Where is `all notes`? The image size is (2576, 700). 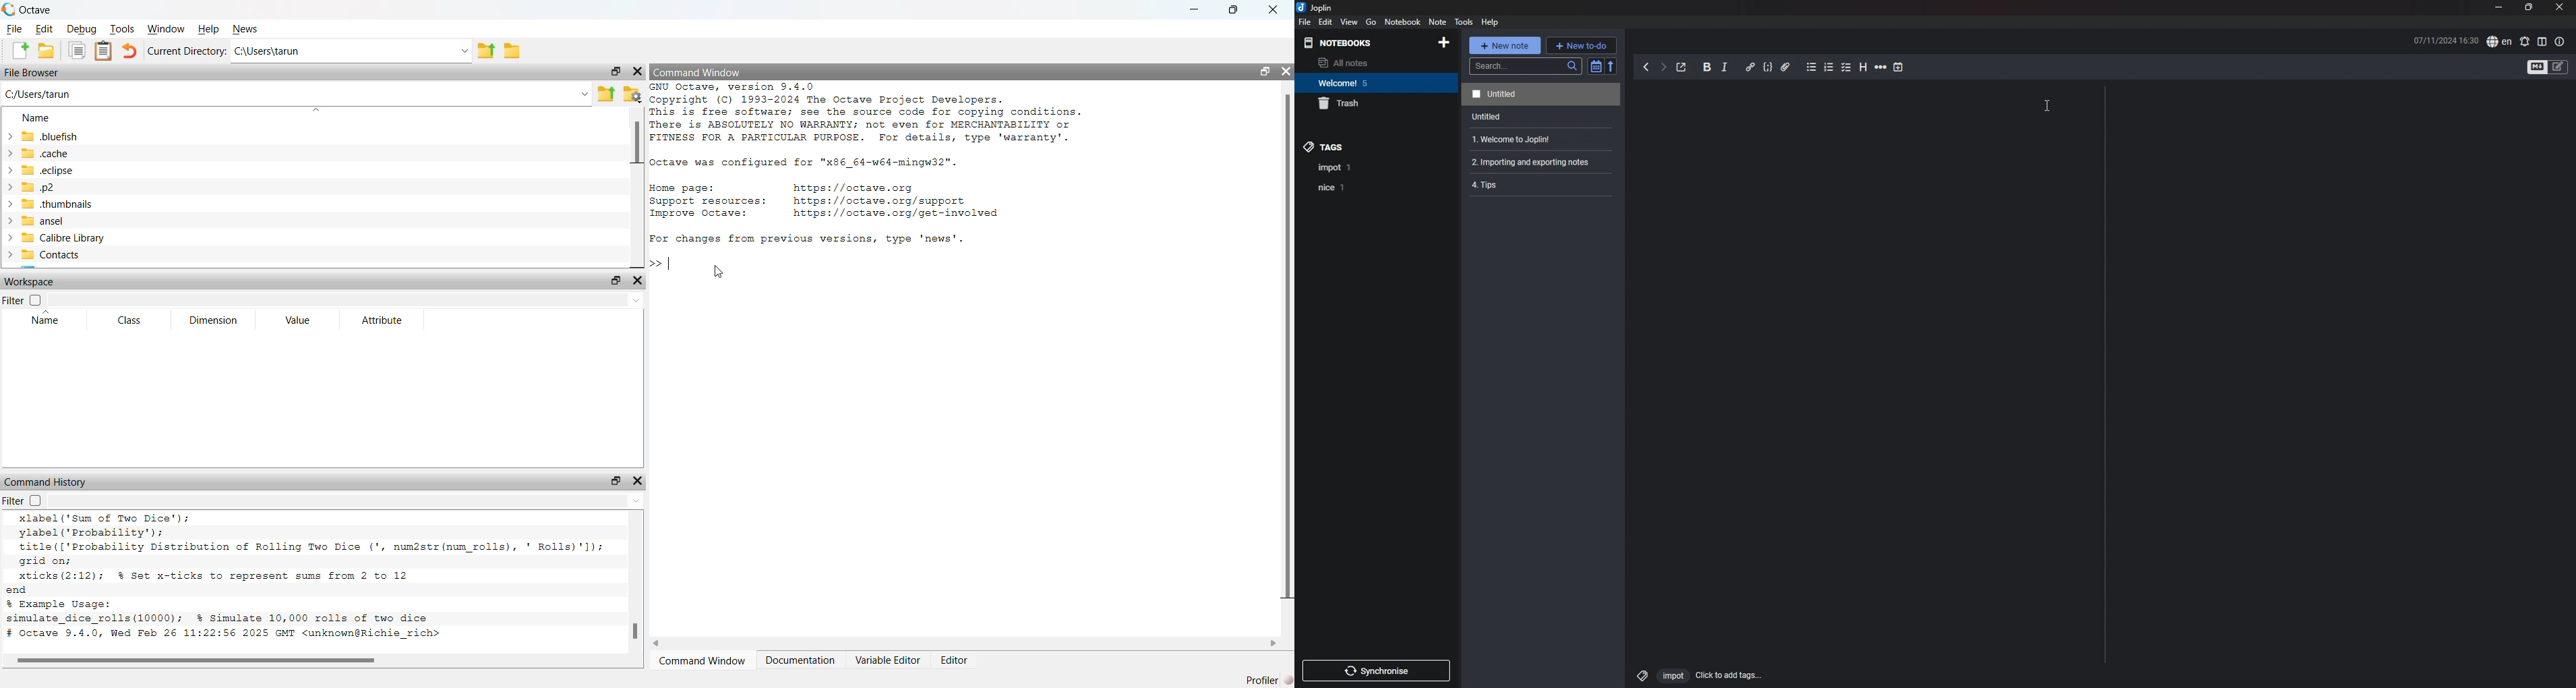
all notes is located at coordinates (1358, 63).